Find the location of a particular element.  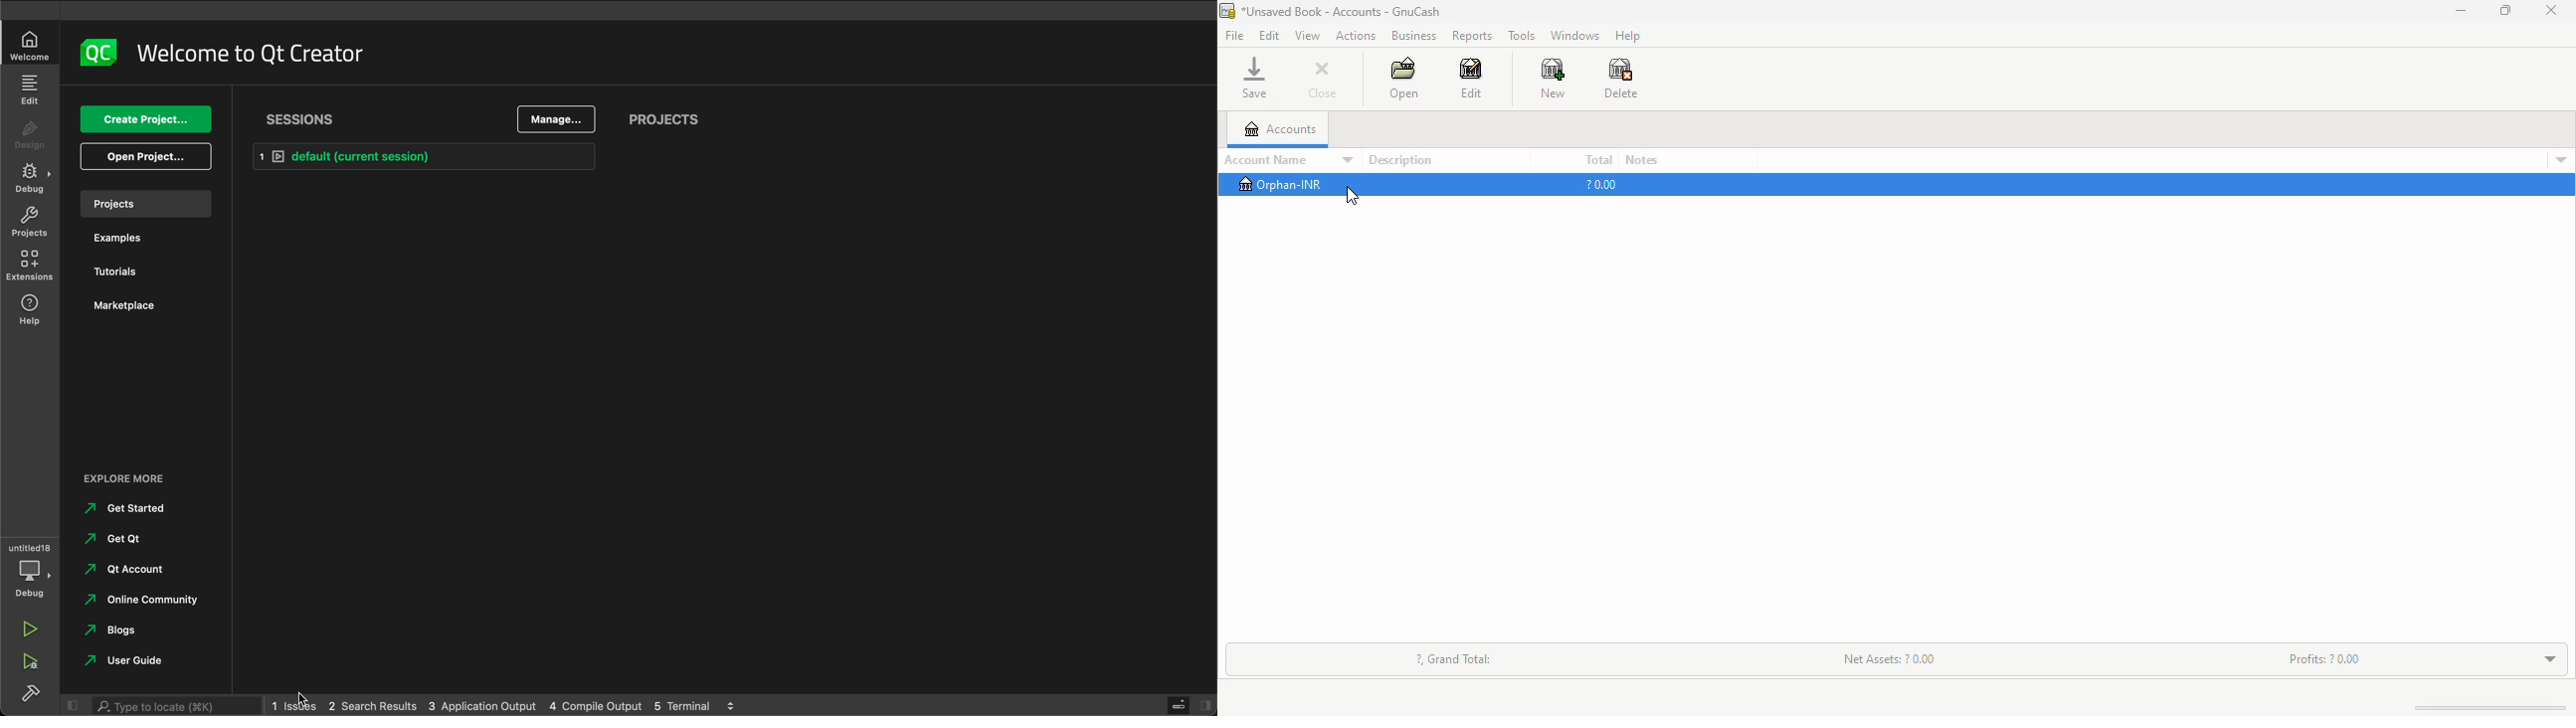

examples is located at coordinates (120, 241).